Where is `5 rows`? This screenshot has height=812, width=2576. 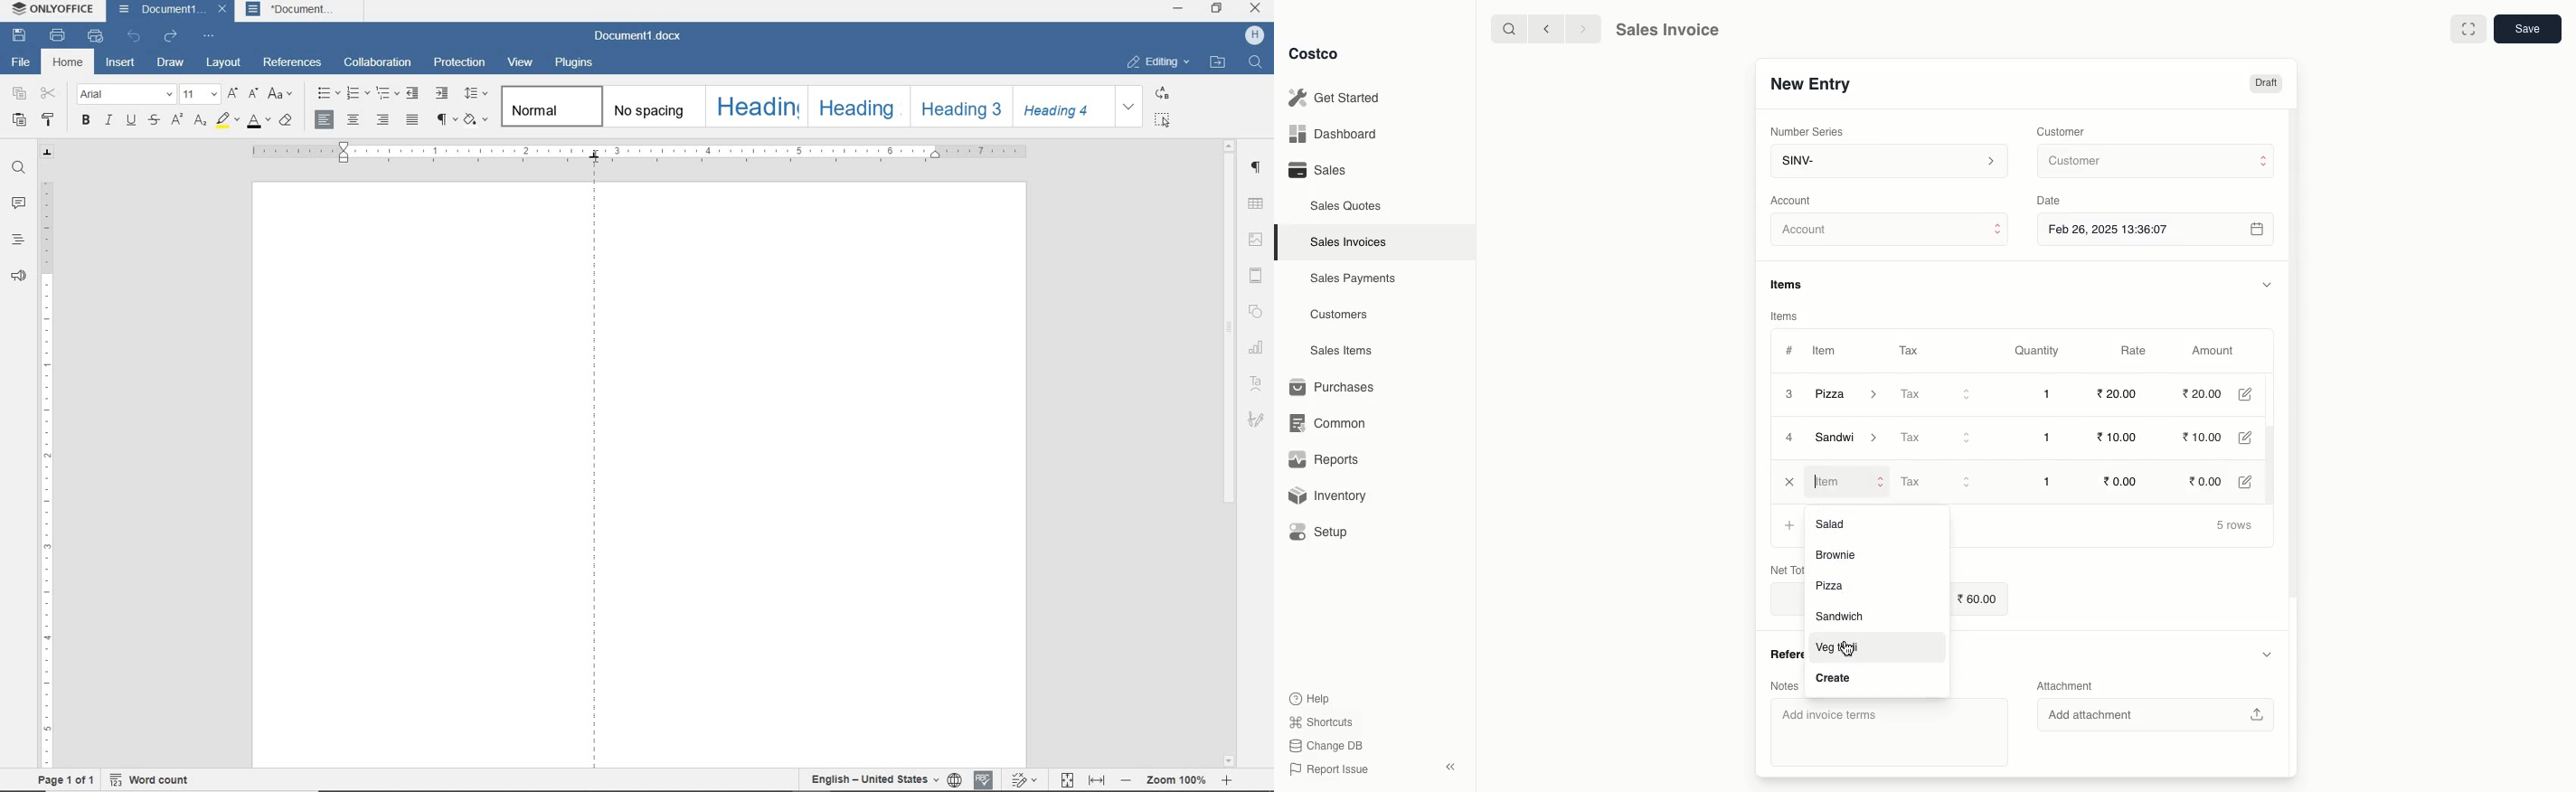
5 rows is located at coordinates (2235, 526).